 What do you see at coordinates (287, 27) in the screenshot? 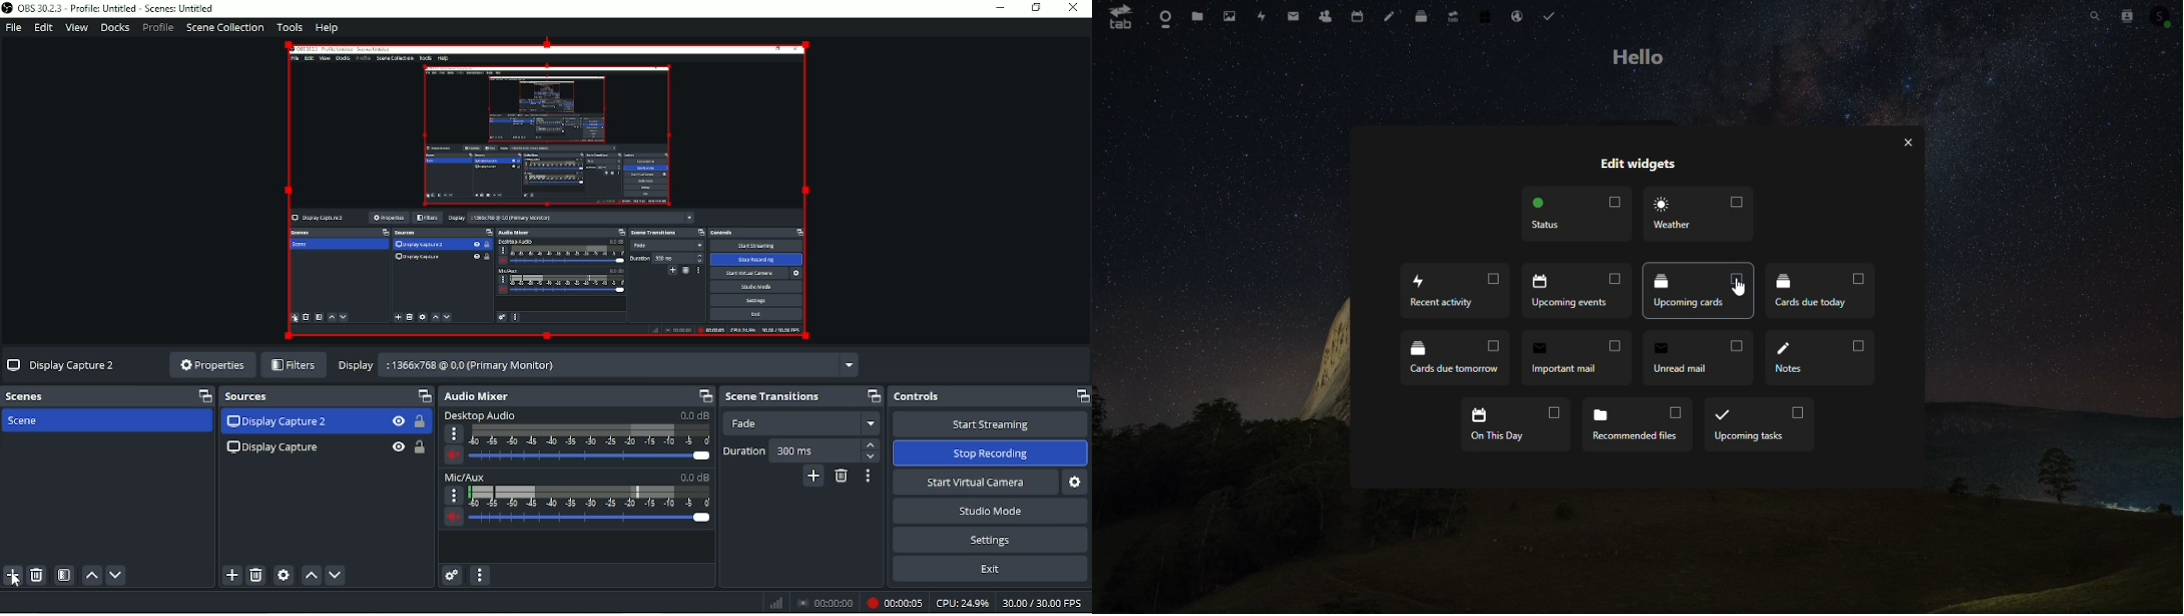
I see `Tools` at bounding box center [287, 27].